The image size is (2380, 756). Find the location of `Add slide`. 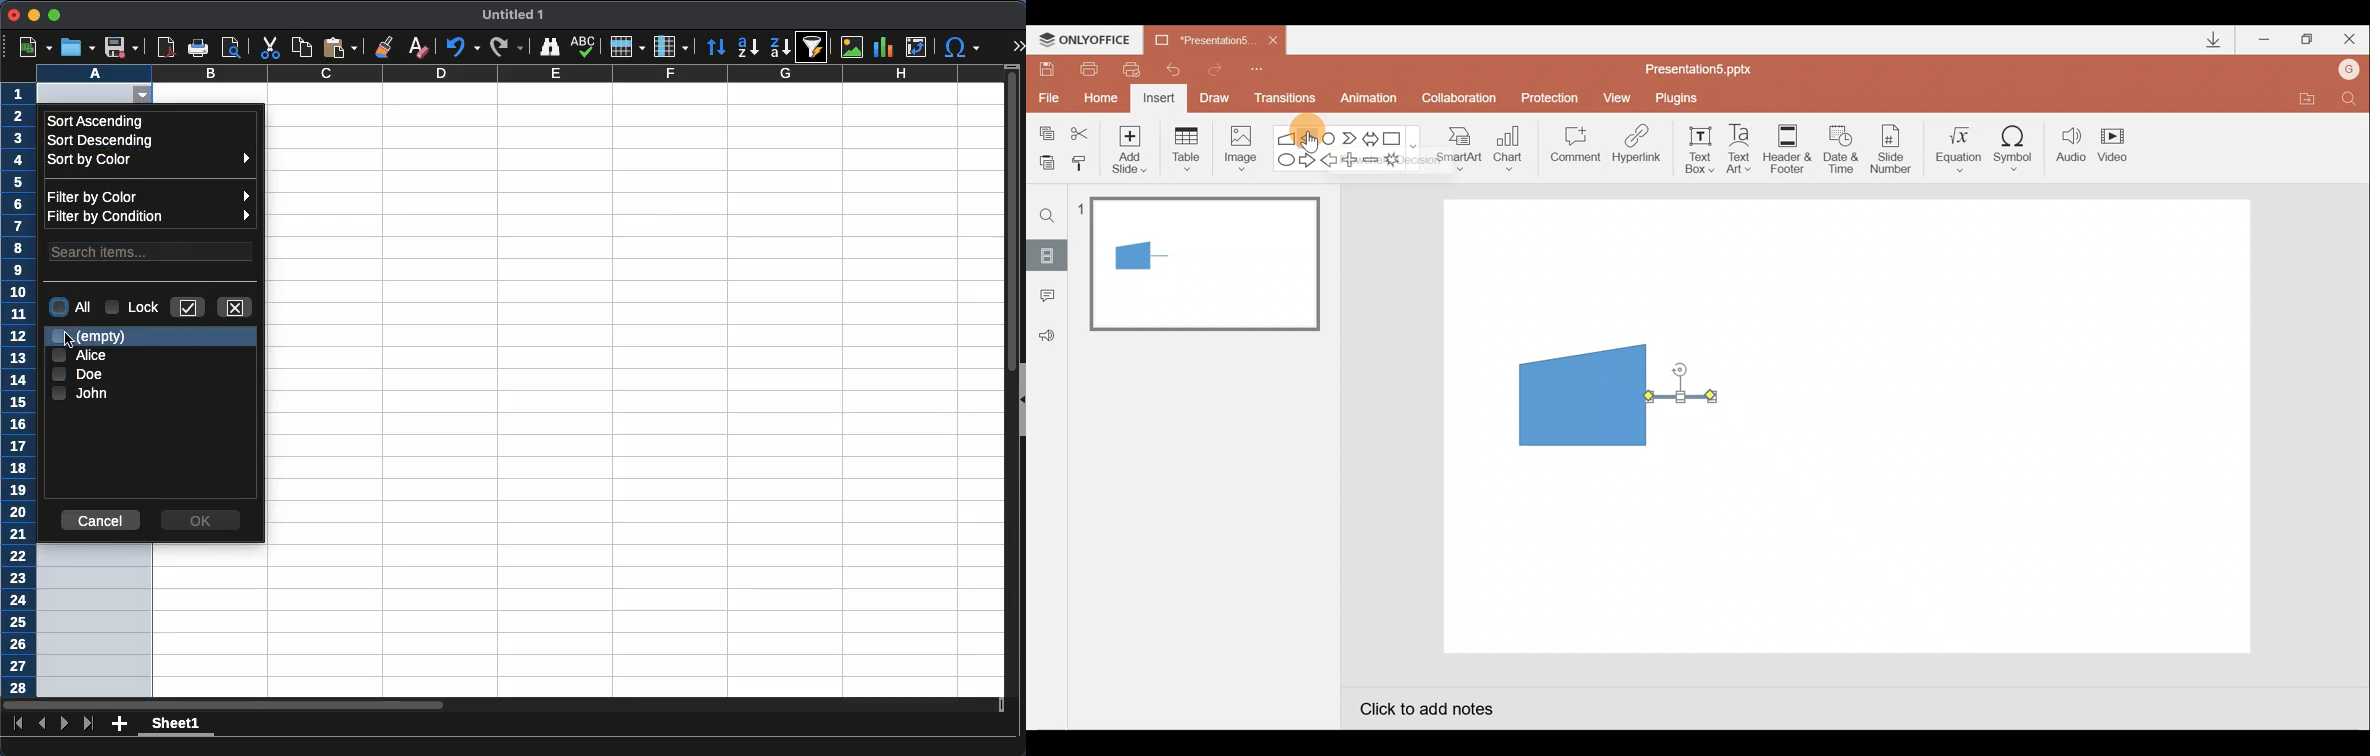

Add slide is located at coordinates (1132, 146).